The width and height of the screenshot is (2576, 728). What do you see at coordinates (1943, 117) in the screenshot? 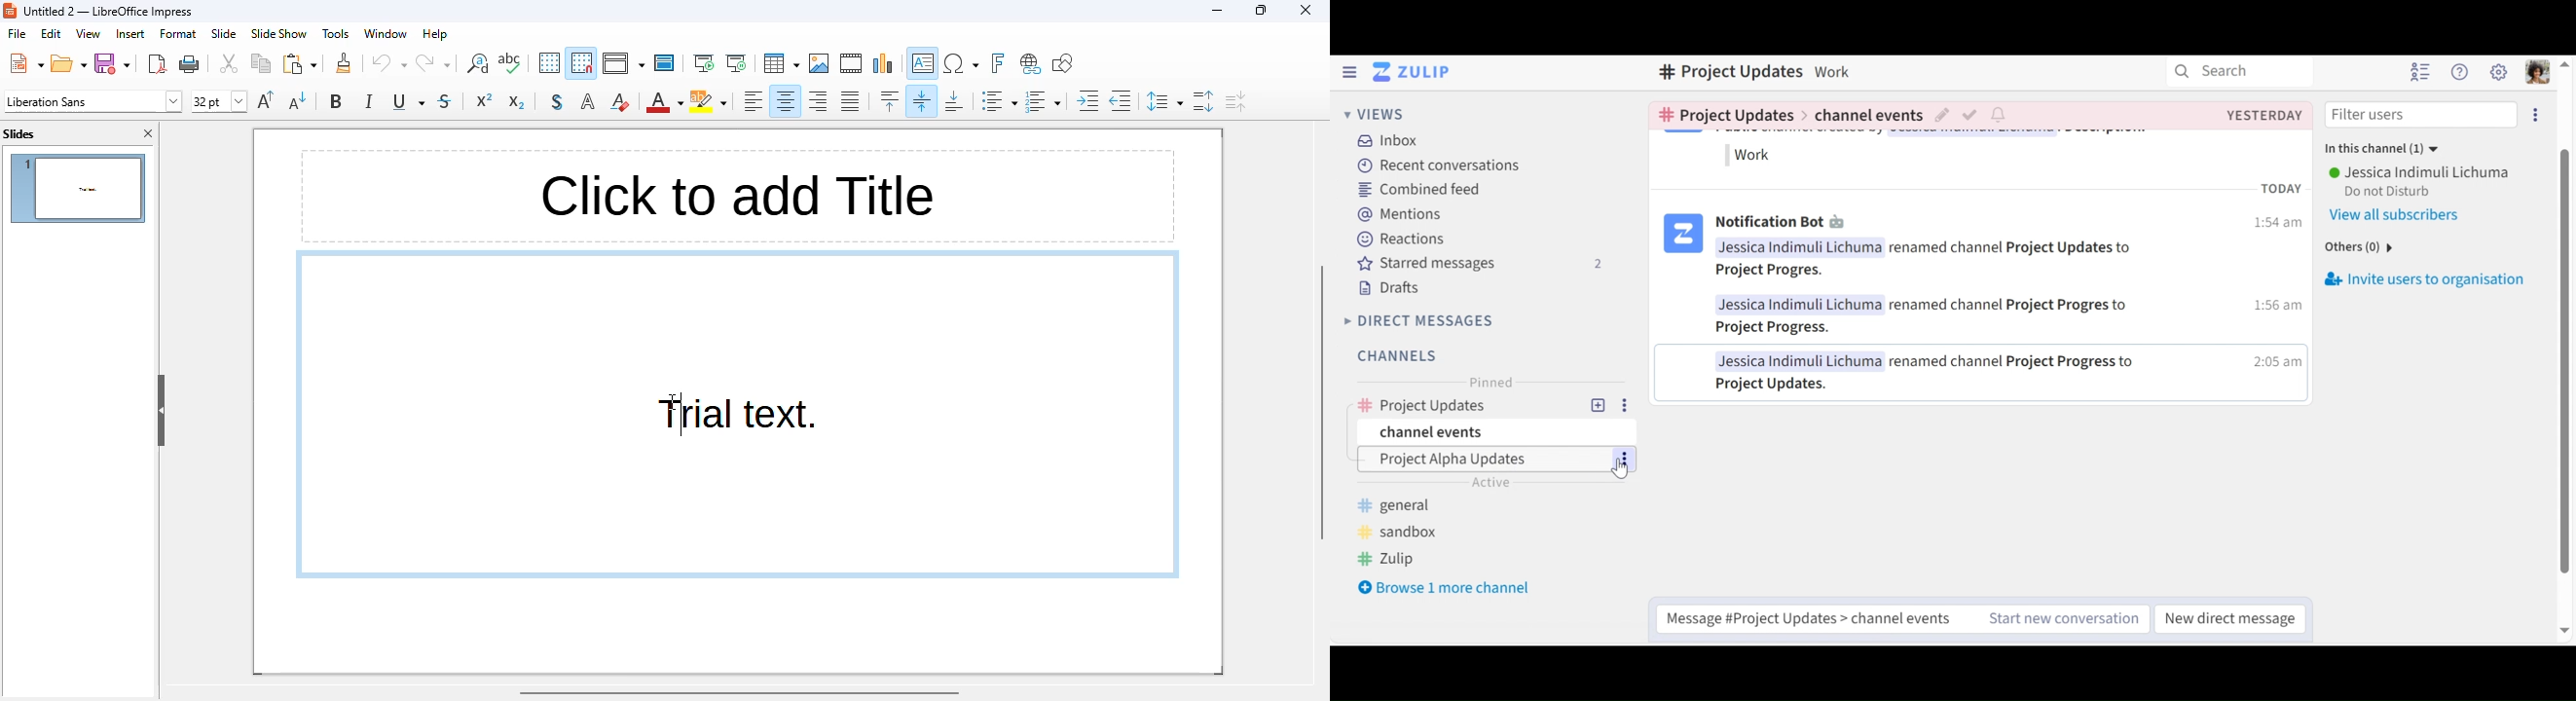
I see `Edit topic` at bounding box center [1943, 117].